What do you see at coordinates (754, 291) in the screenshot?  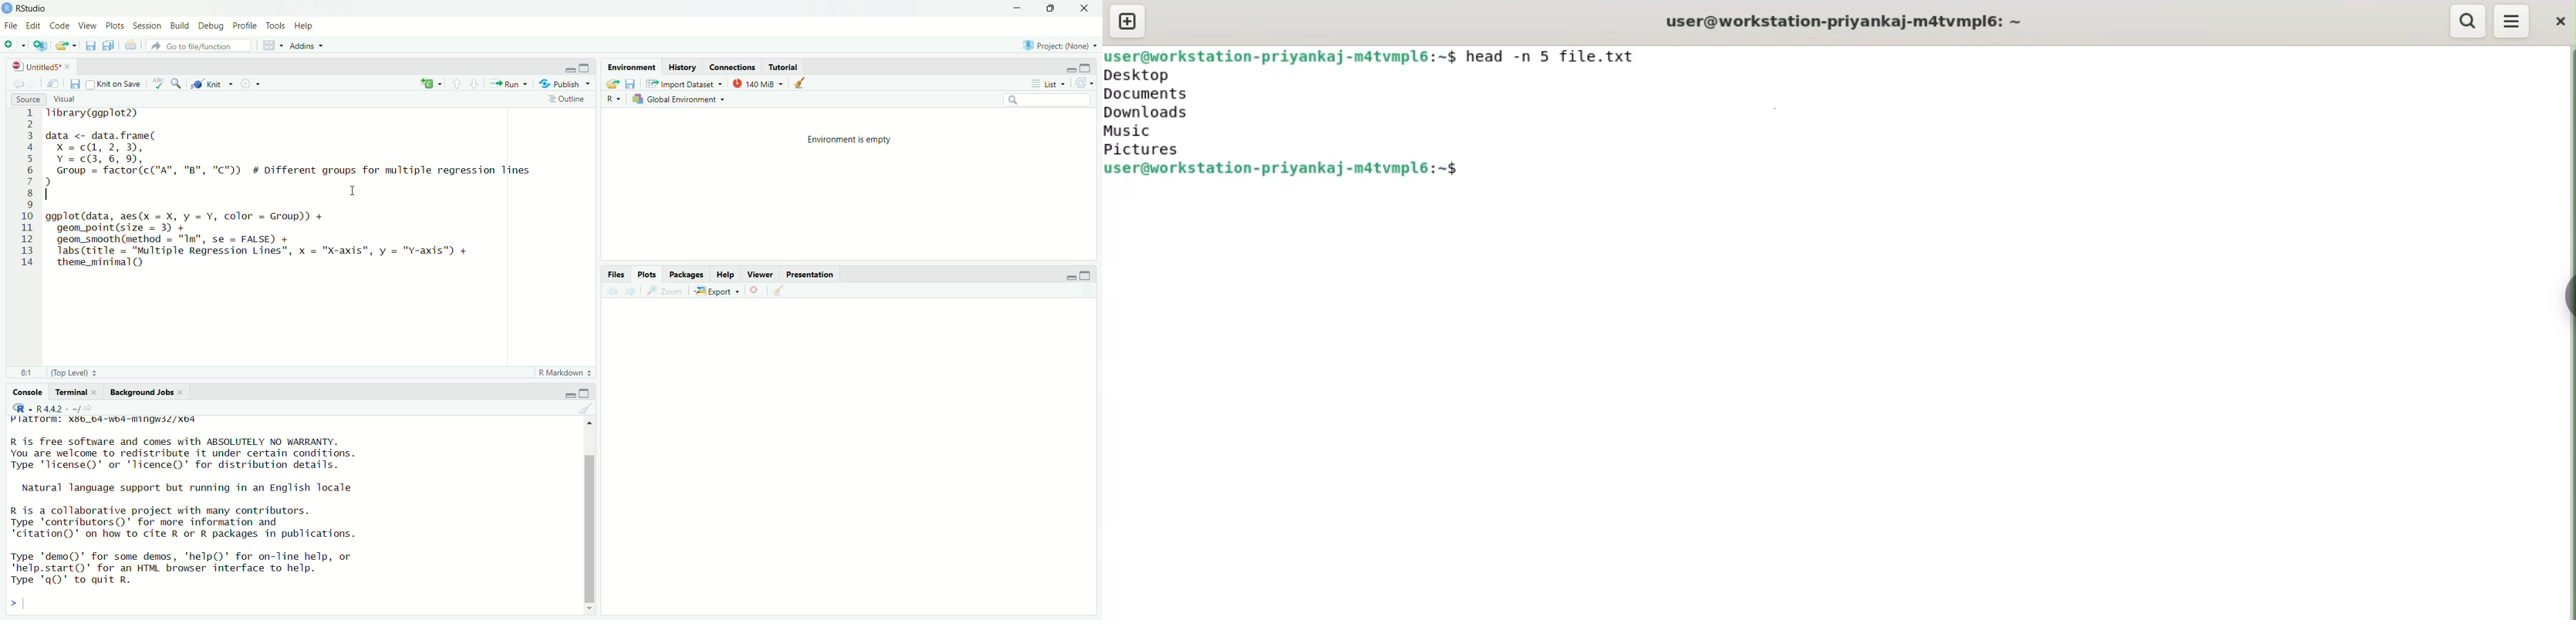 I see `close` at bounding box center [754, 291].